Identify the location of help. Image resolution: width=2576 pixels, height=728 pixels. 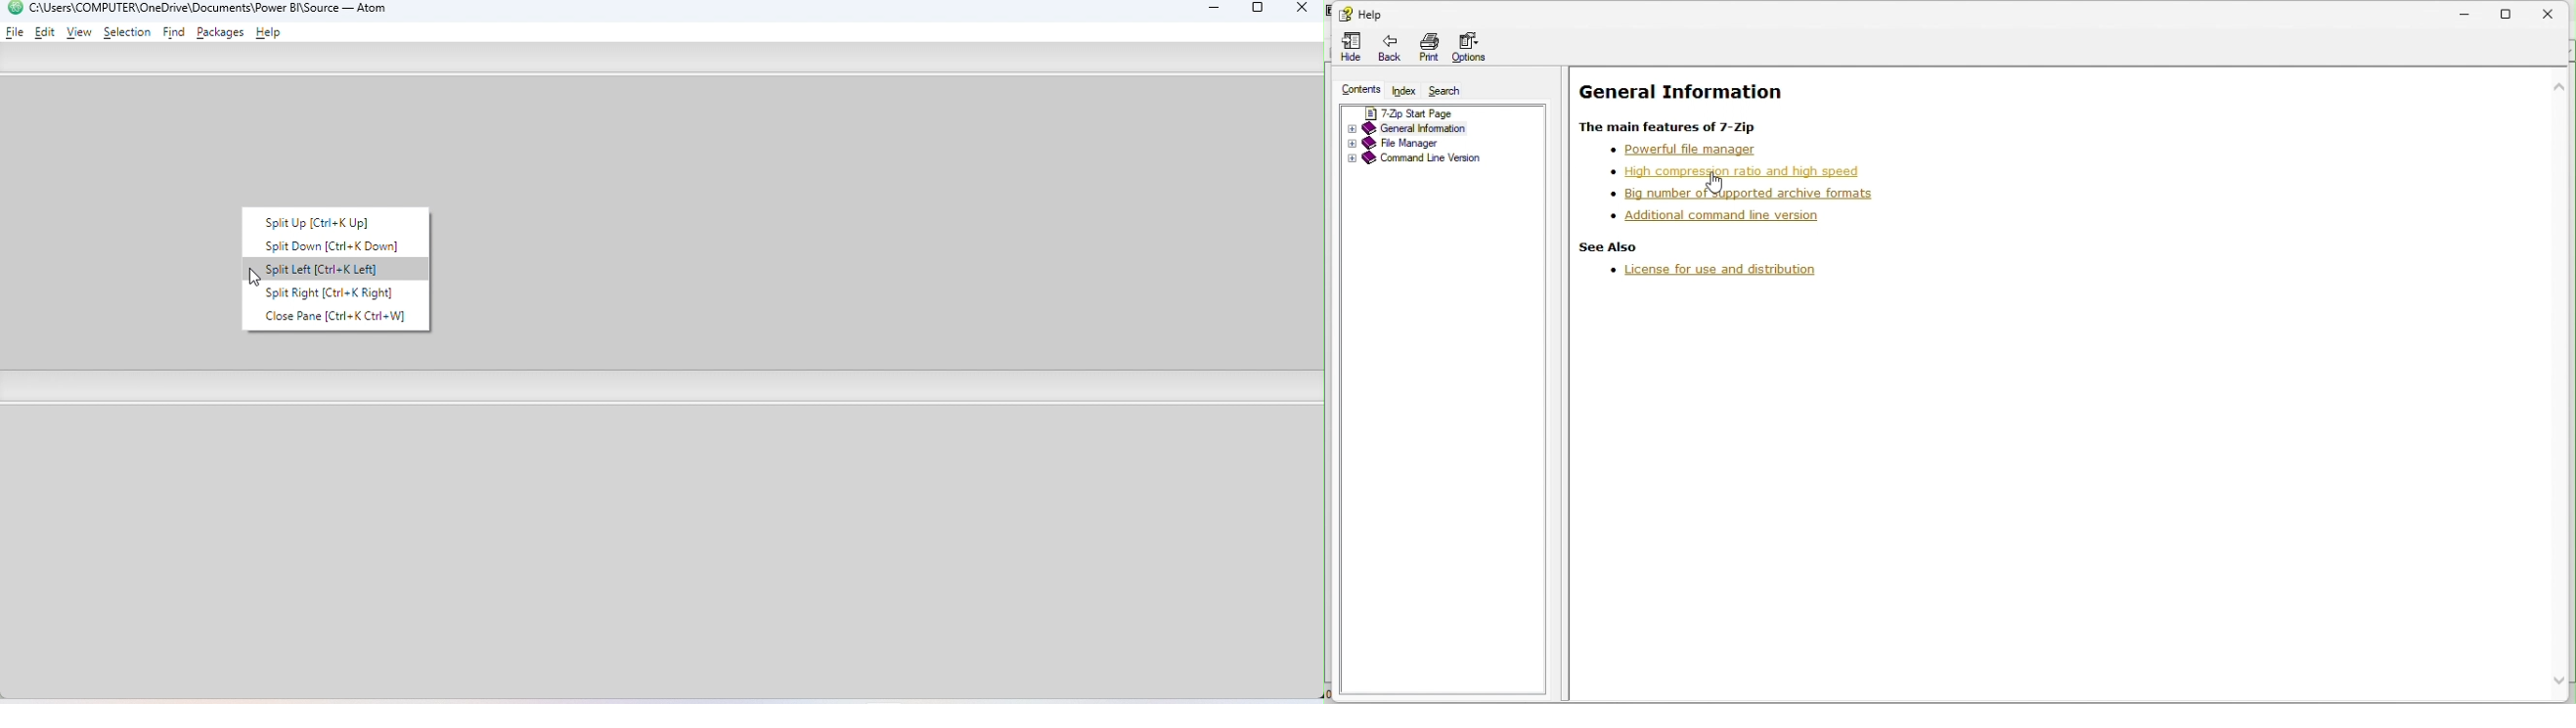
(1363, 12).